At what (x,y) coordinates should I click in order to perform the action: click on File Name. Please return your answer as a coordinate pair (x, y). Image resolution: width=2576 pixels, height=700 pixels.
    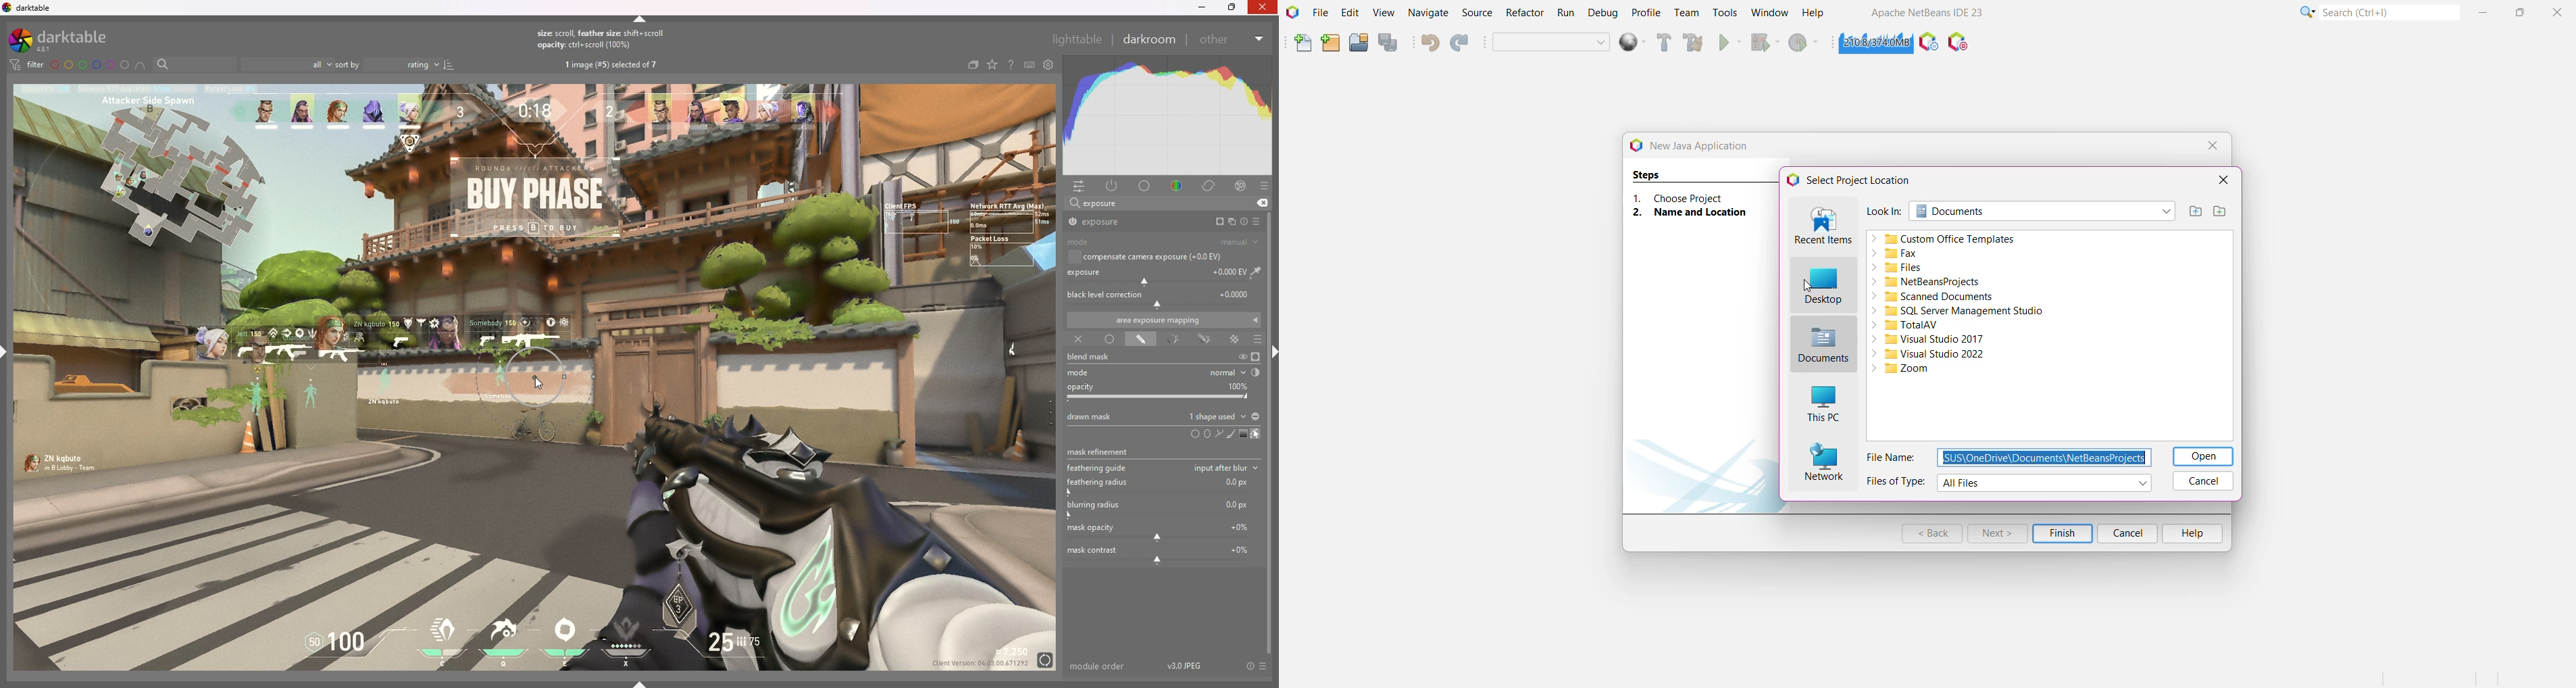
    Looking at the image, I should click on (1892, 457).